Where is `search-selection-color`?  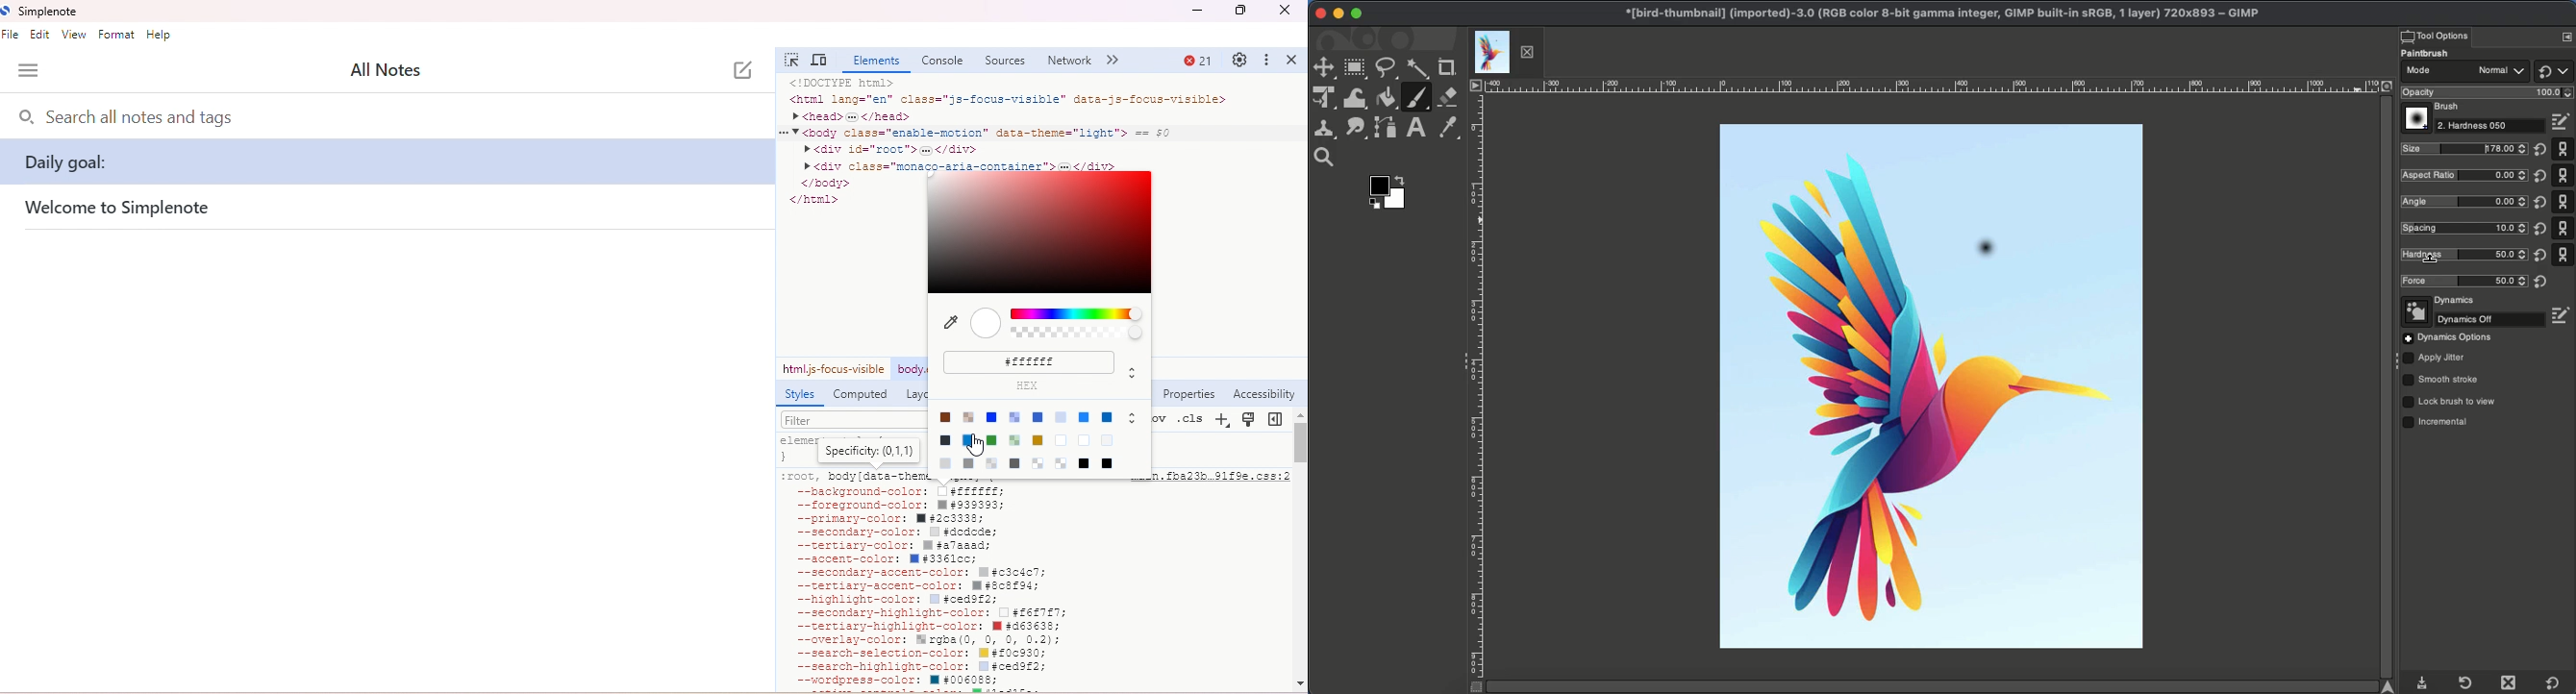 search-selection-color is located at coordinates (915, 655).